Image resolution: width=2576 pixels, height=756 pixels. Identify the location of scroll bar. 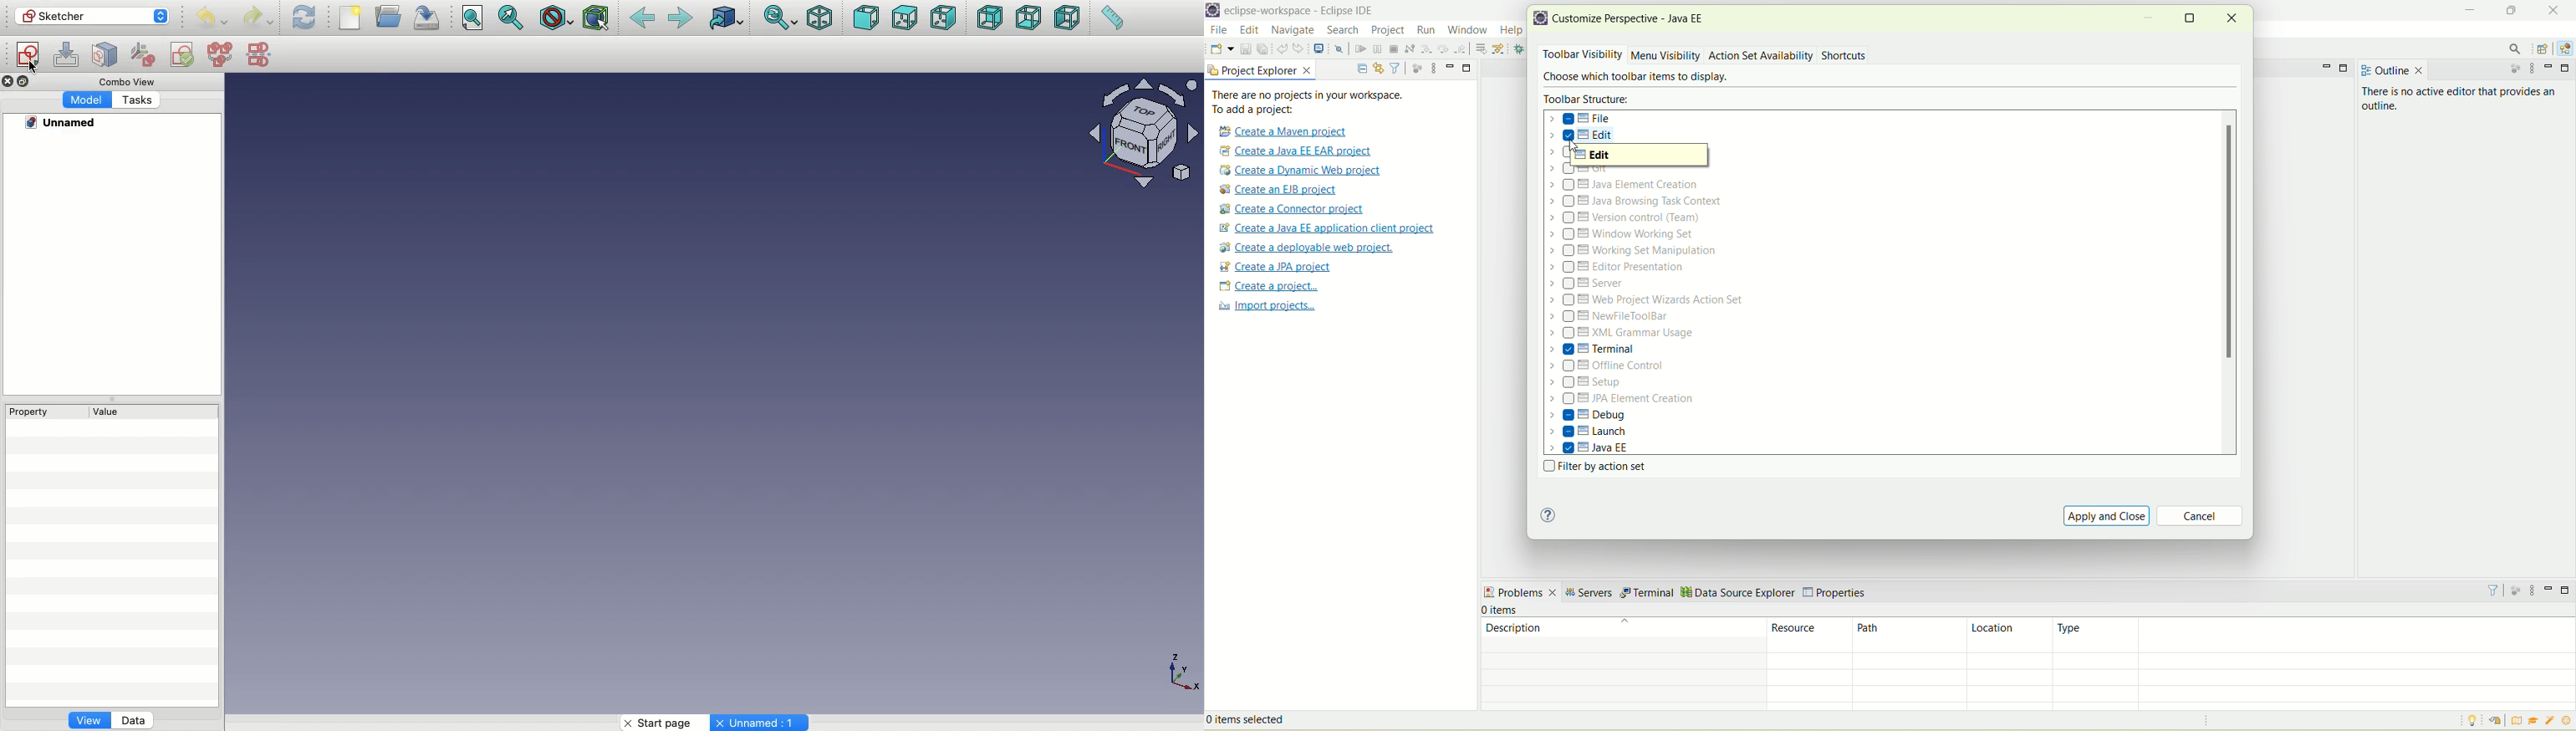
(2232, 283).